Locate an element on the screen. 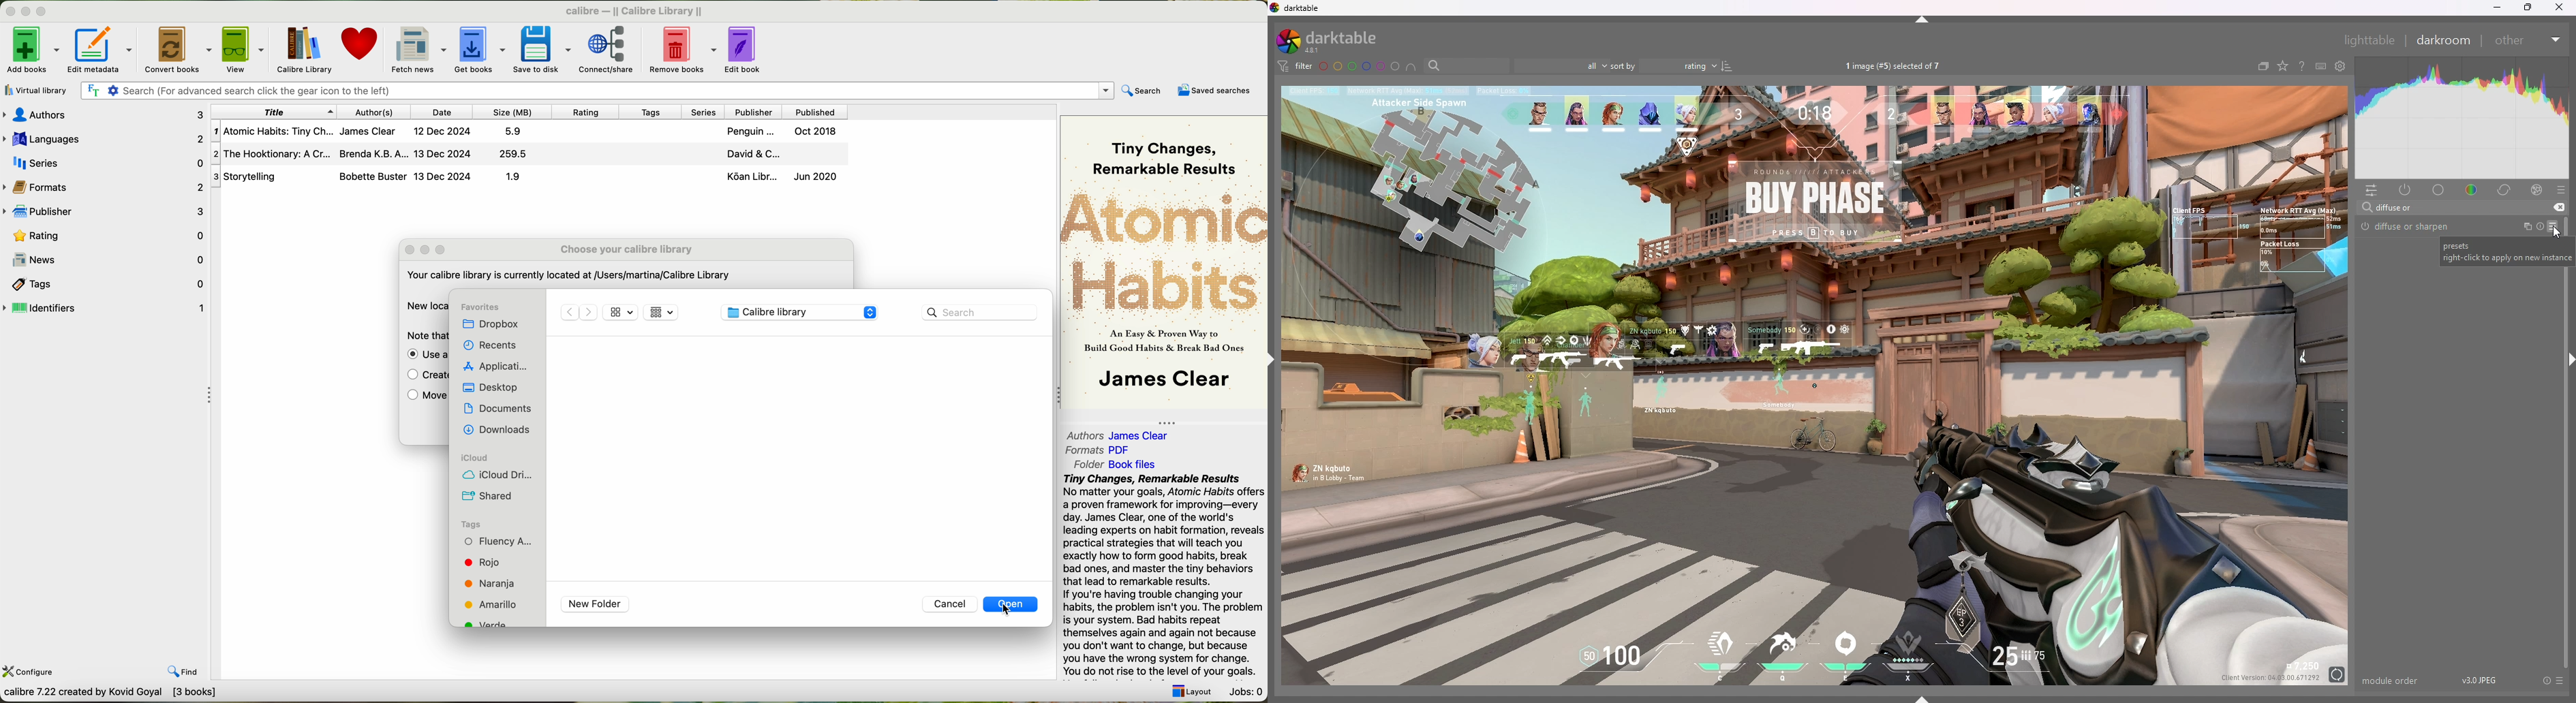 The image size is (2576, 728). scroll bar is located at coordinates (2565, 441).